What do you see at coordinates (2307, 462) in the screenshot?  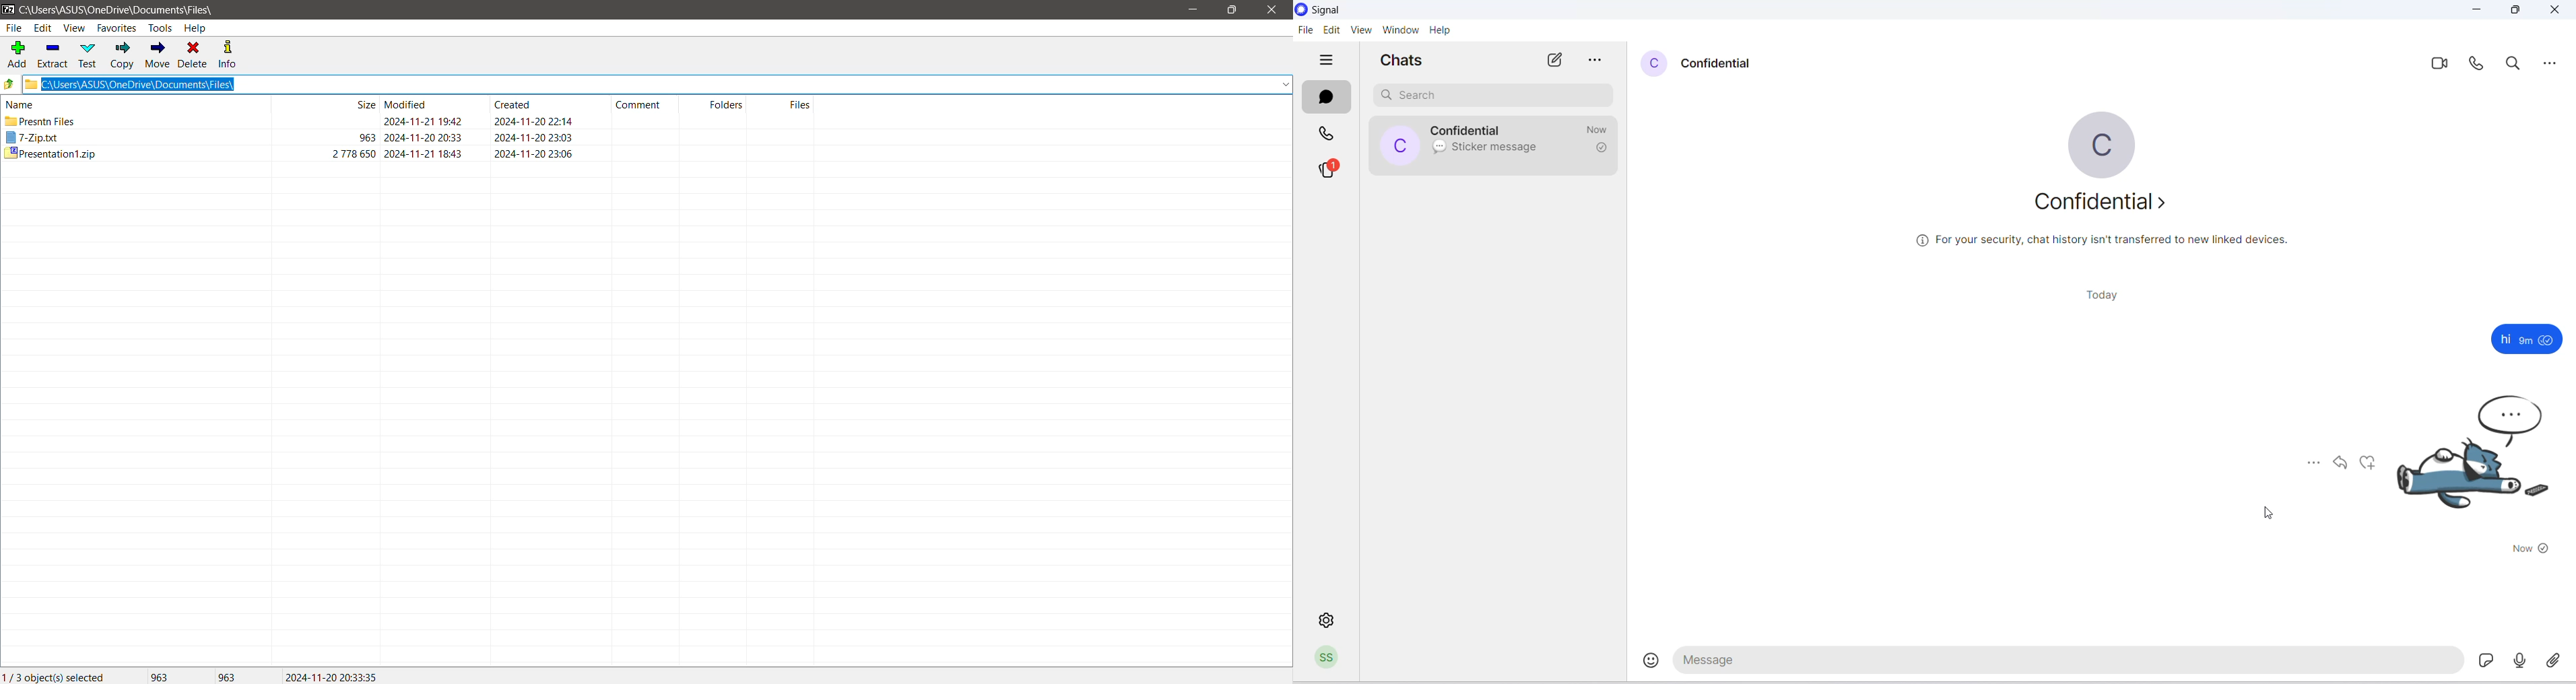 I see `more options` at bounding box center [2307, 462].